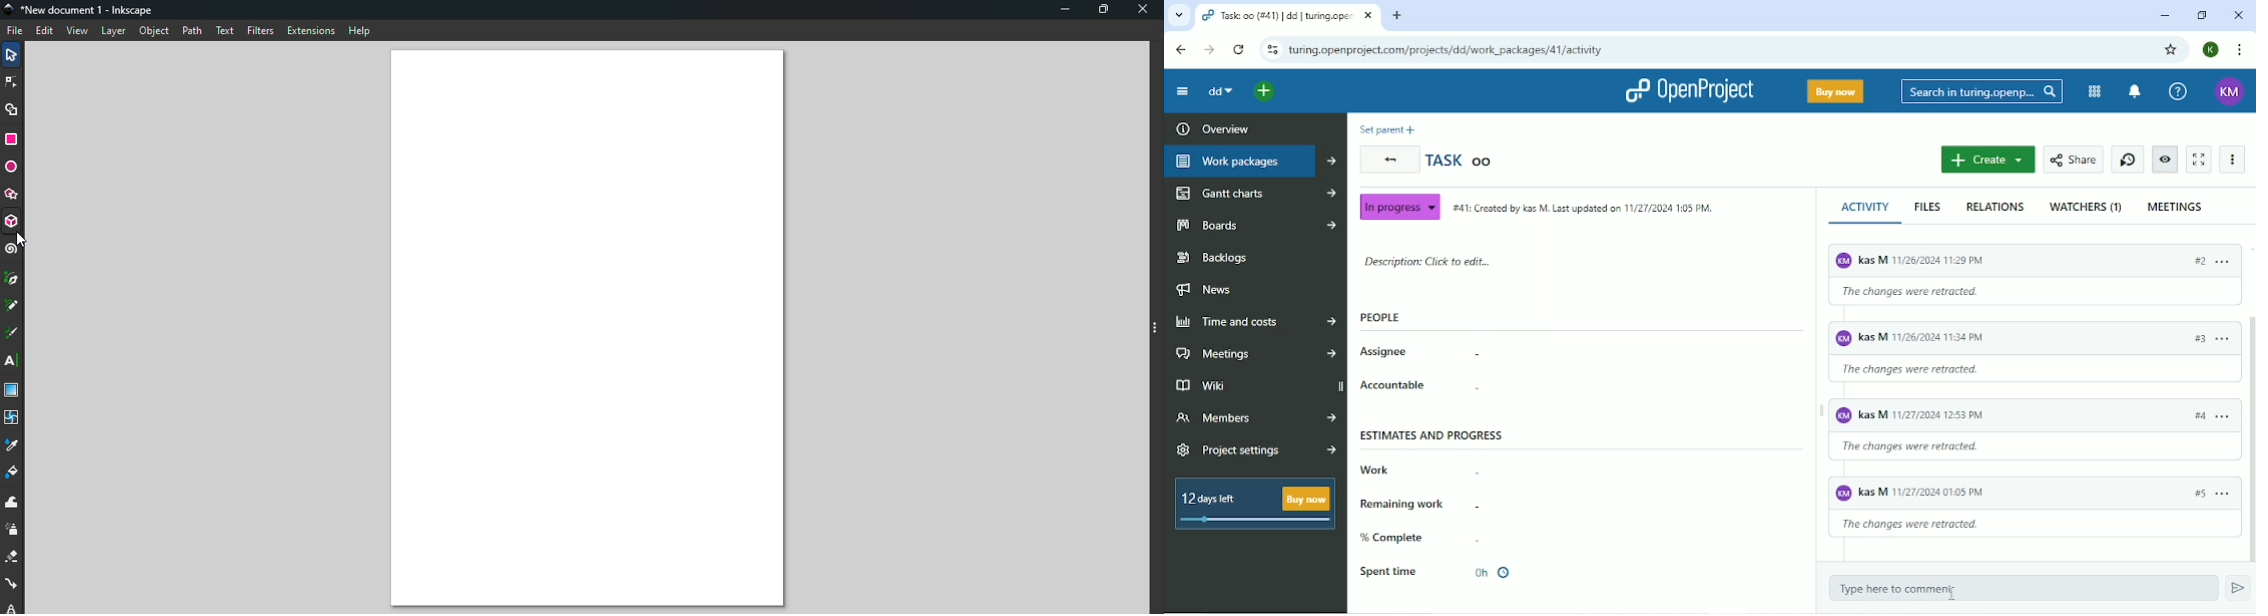 This screenshot has height=616, width=2268. Describe the element at coordinates (2199, 262) in the screenshot. I see `#2` at that location.